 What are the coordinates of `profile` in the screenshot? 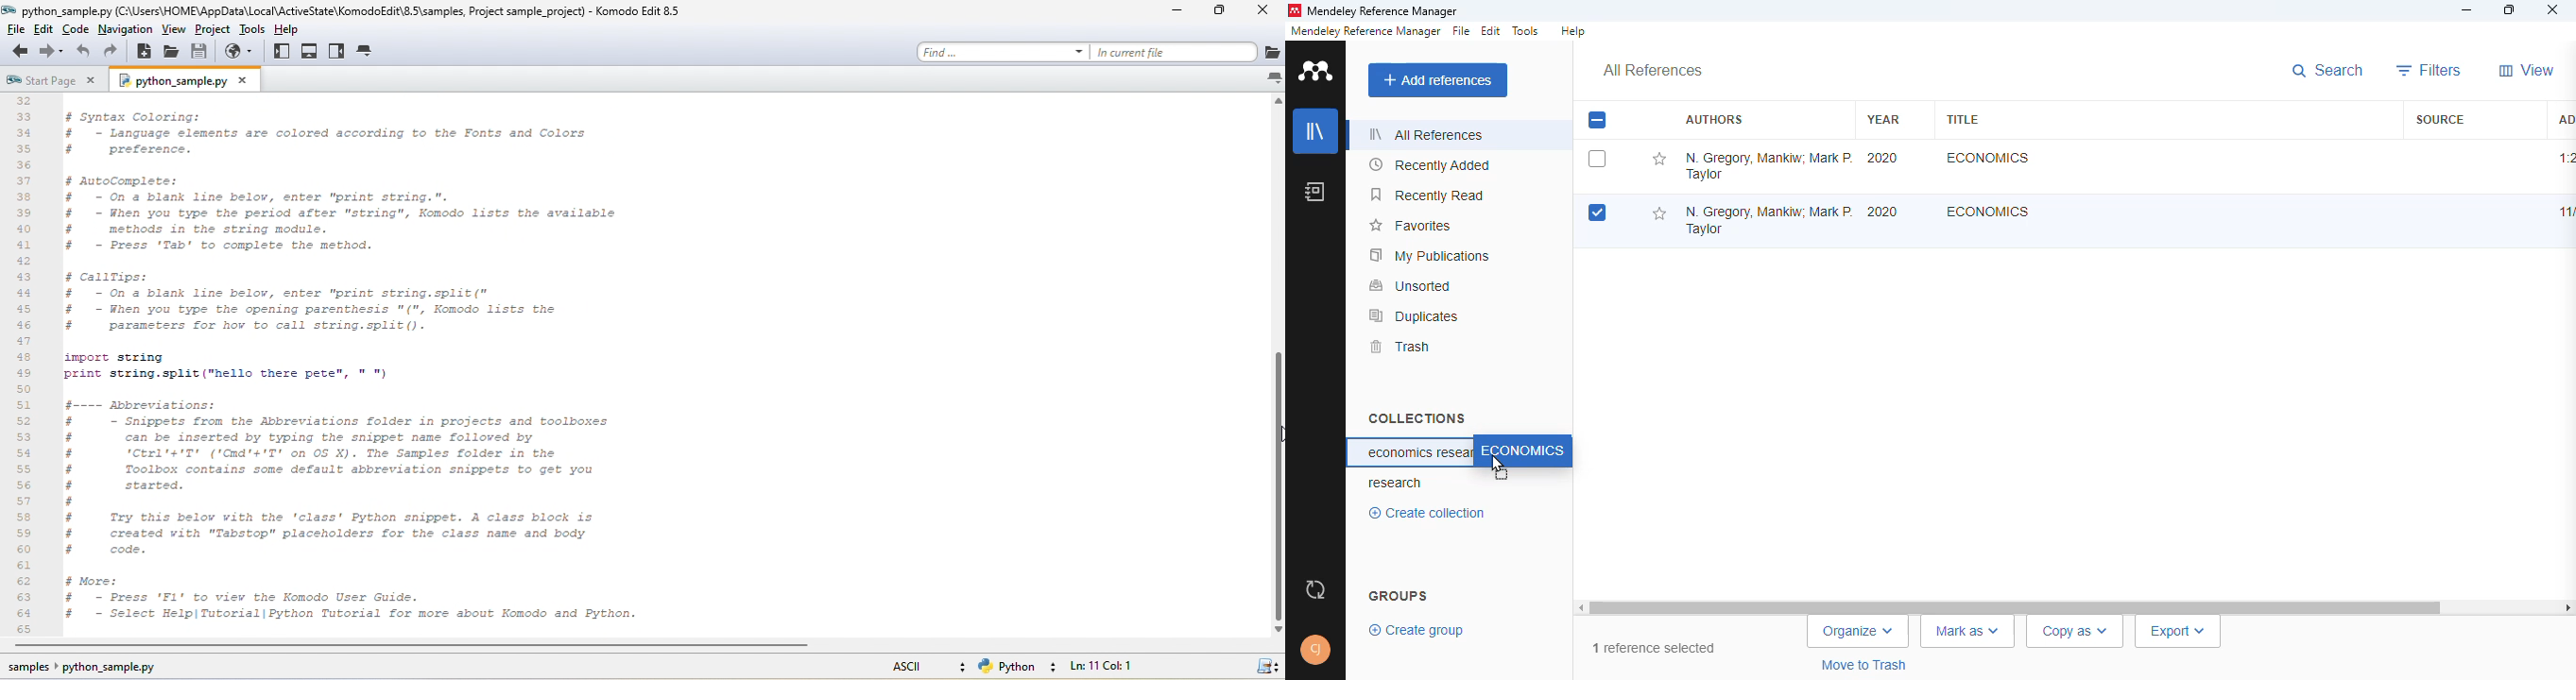 It's located at (1317, 650).